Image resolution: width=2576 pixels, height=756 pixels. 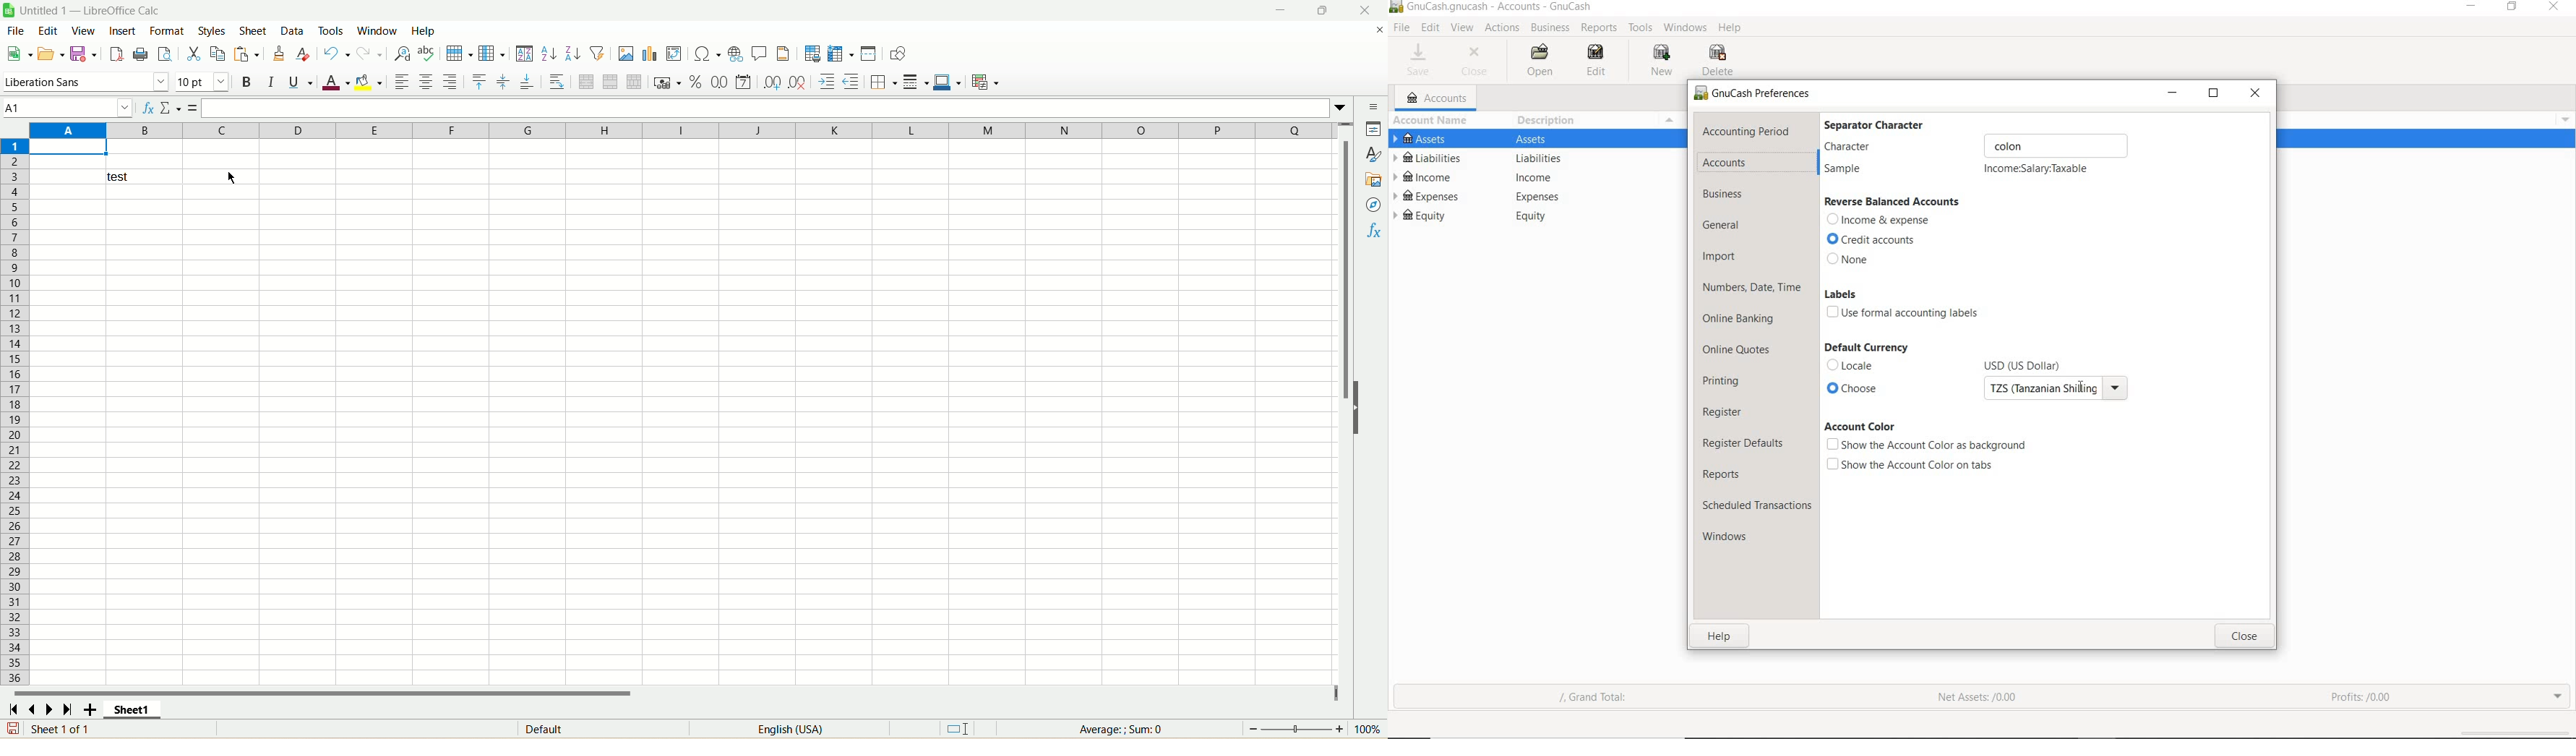 What do you see at coordinates (301, 82) in the screenshot?
I see `underline` at bounding box center [301, 82].